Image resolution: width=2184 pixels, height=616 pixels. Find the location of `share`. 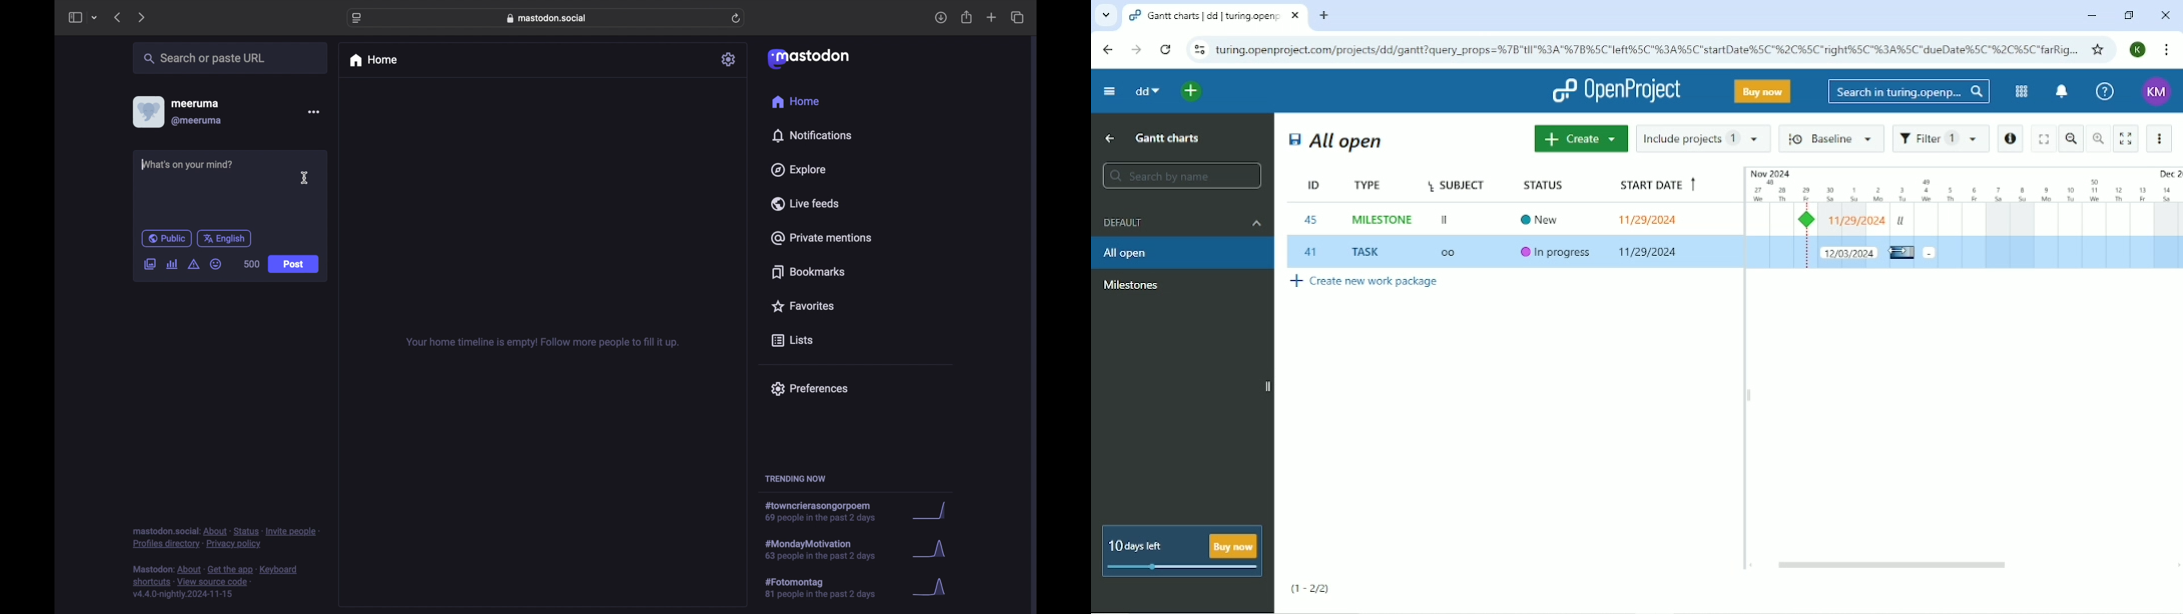

share is located at coordinates (968, 18).